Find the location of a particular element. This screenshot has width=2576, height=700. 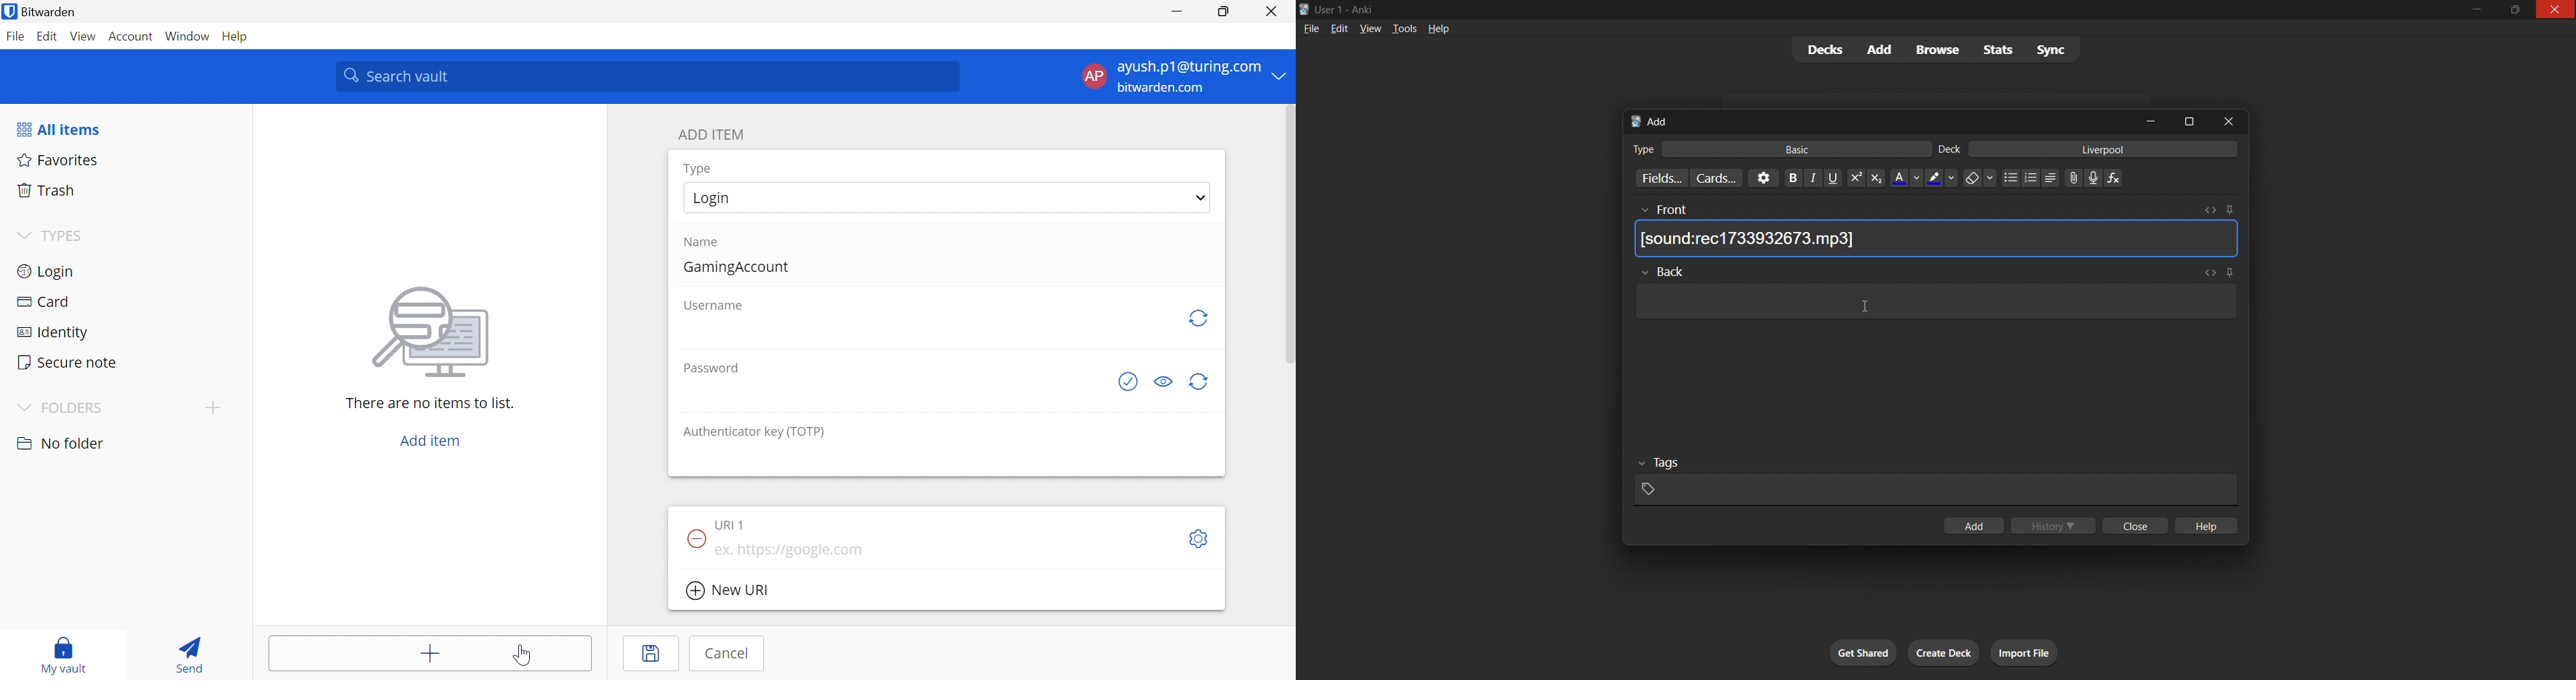

TYPES is located at coordinates (66, 235).